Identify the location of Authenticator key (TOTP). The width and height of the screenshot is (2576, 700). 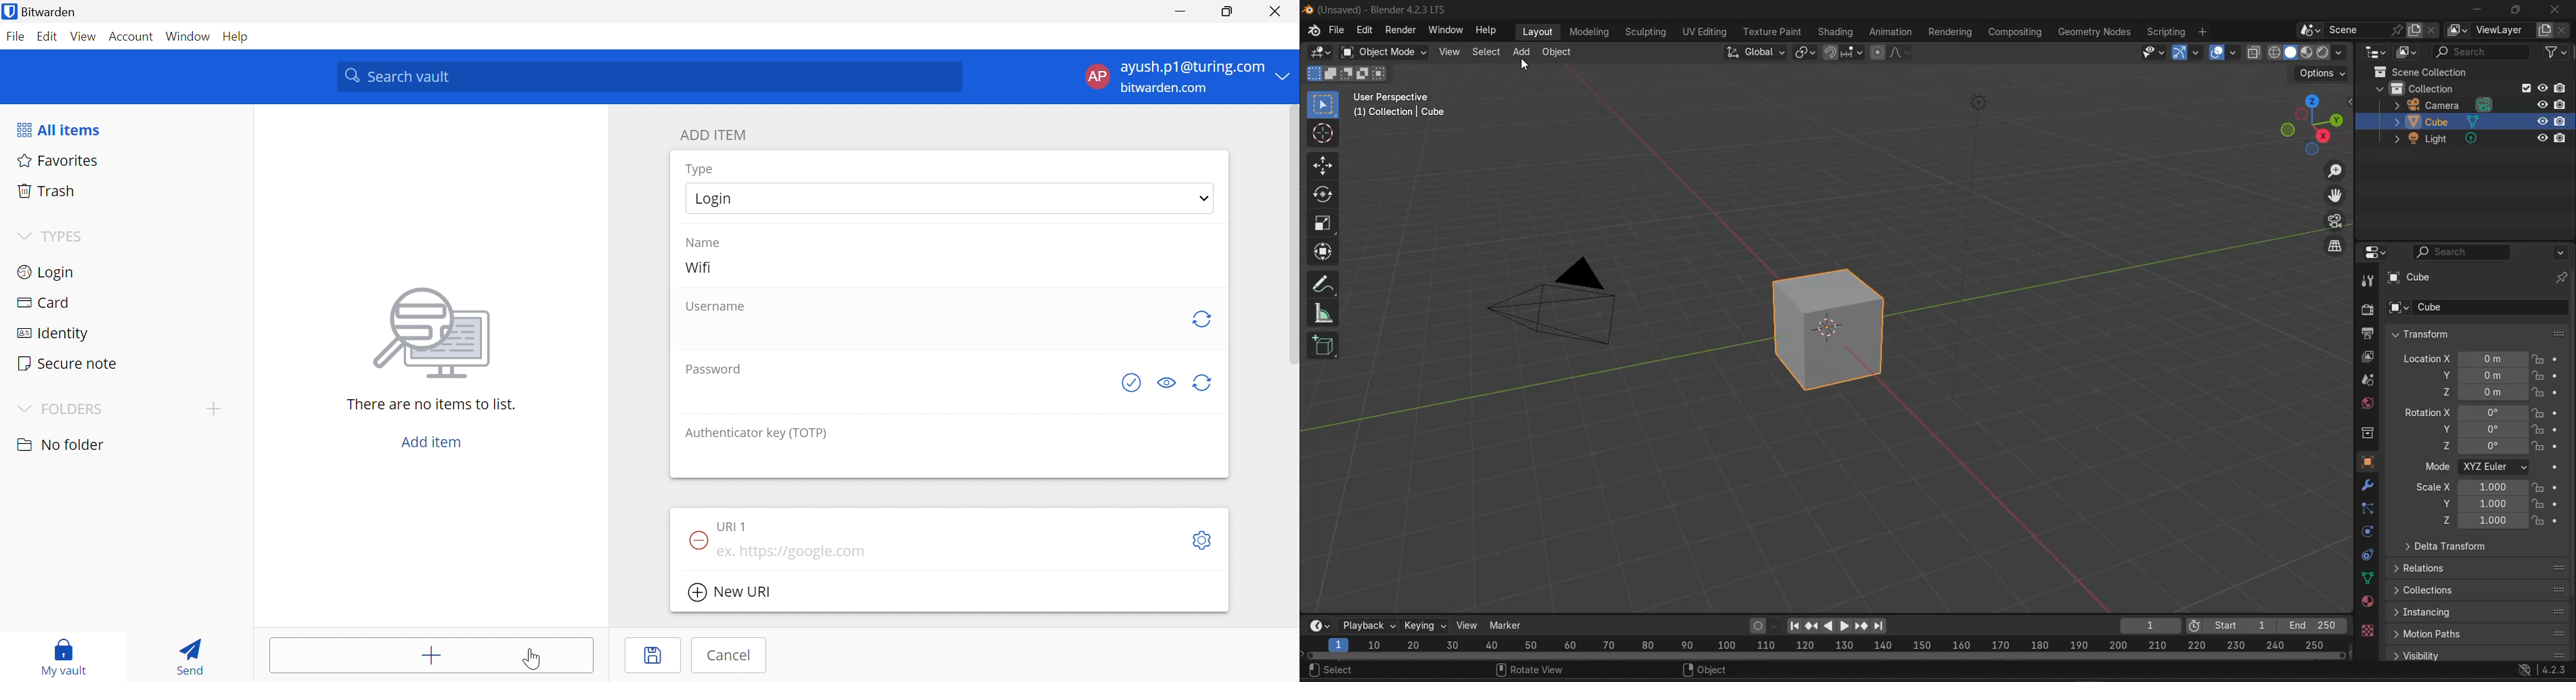
(756, 433).